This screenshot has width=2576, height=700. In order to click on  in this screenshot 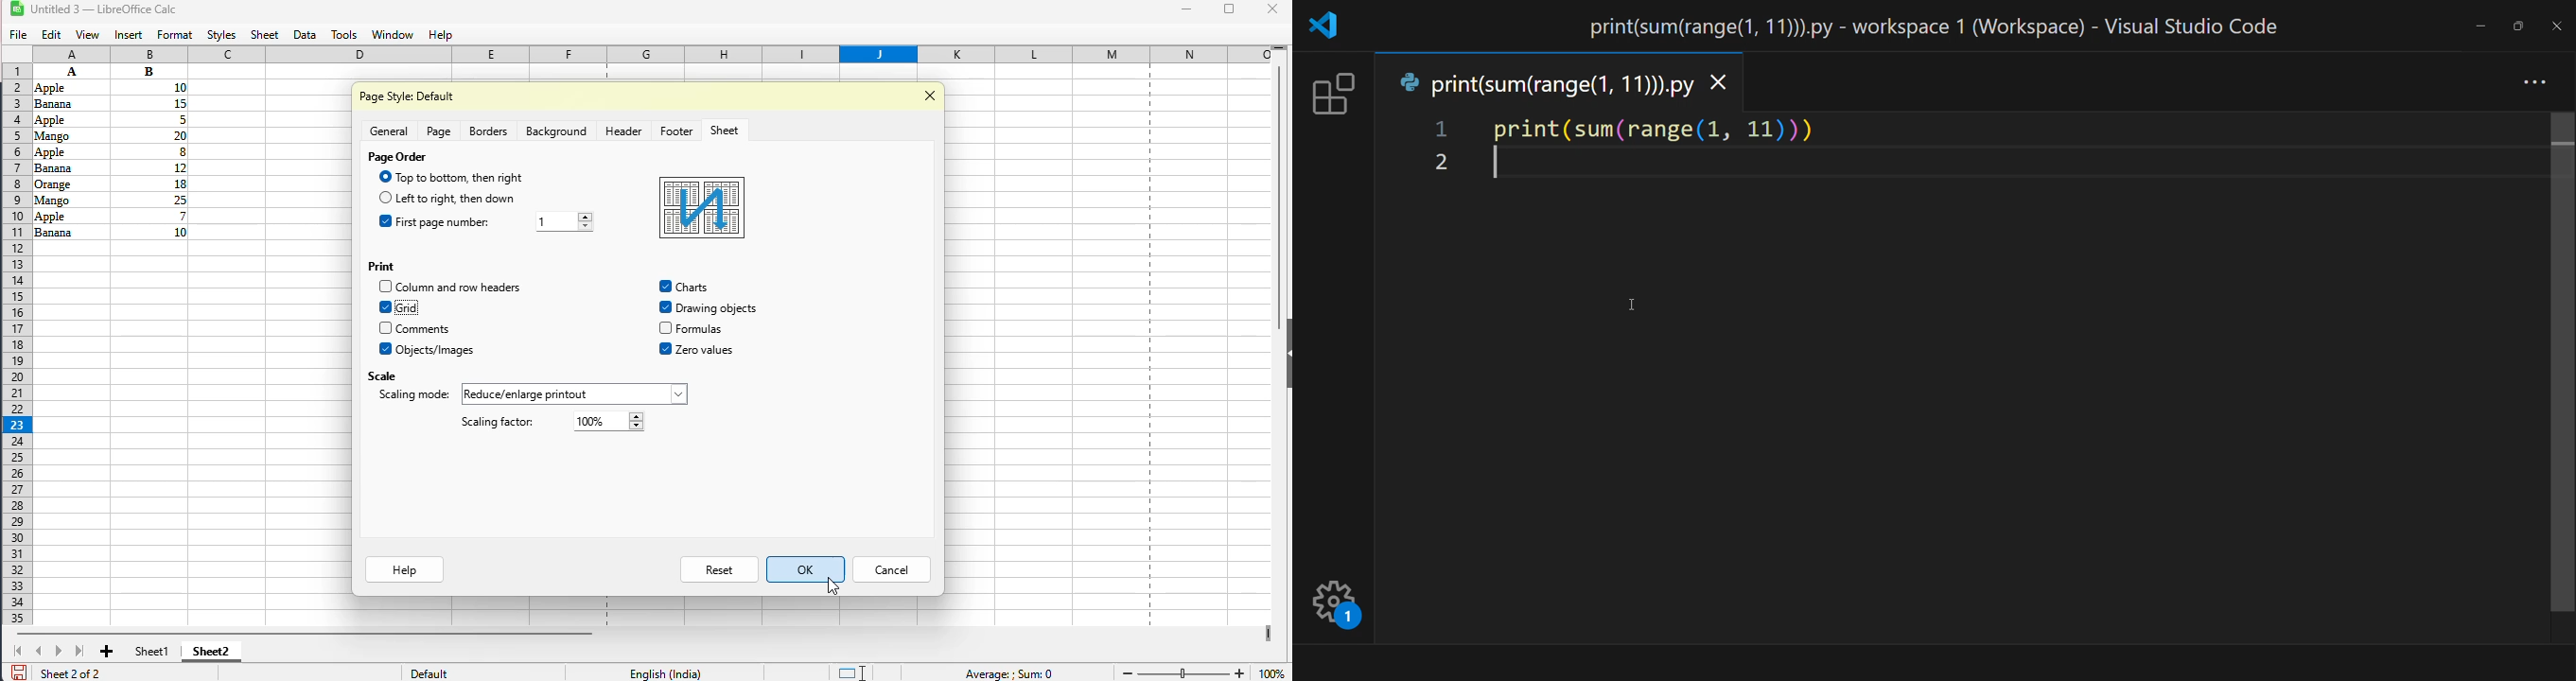, I will do `click(695, 288)`.